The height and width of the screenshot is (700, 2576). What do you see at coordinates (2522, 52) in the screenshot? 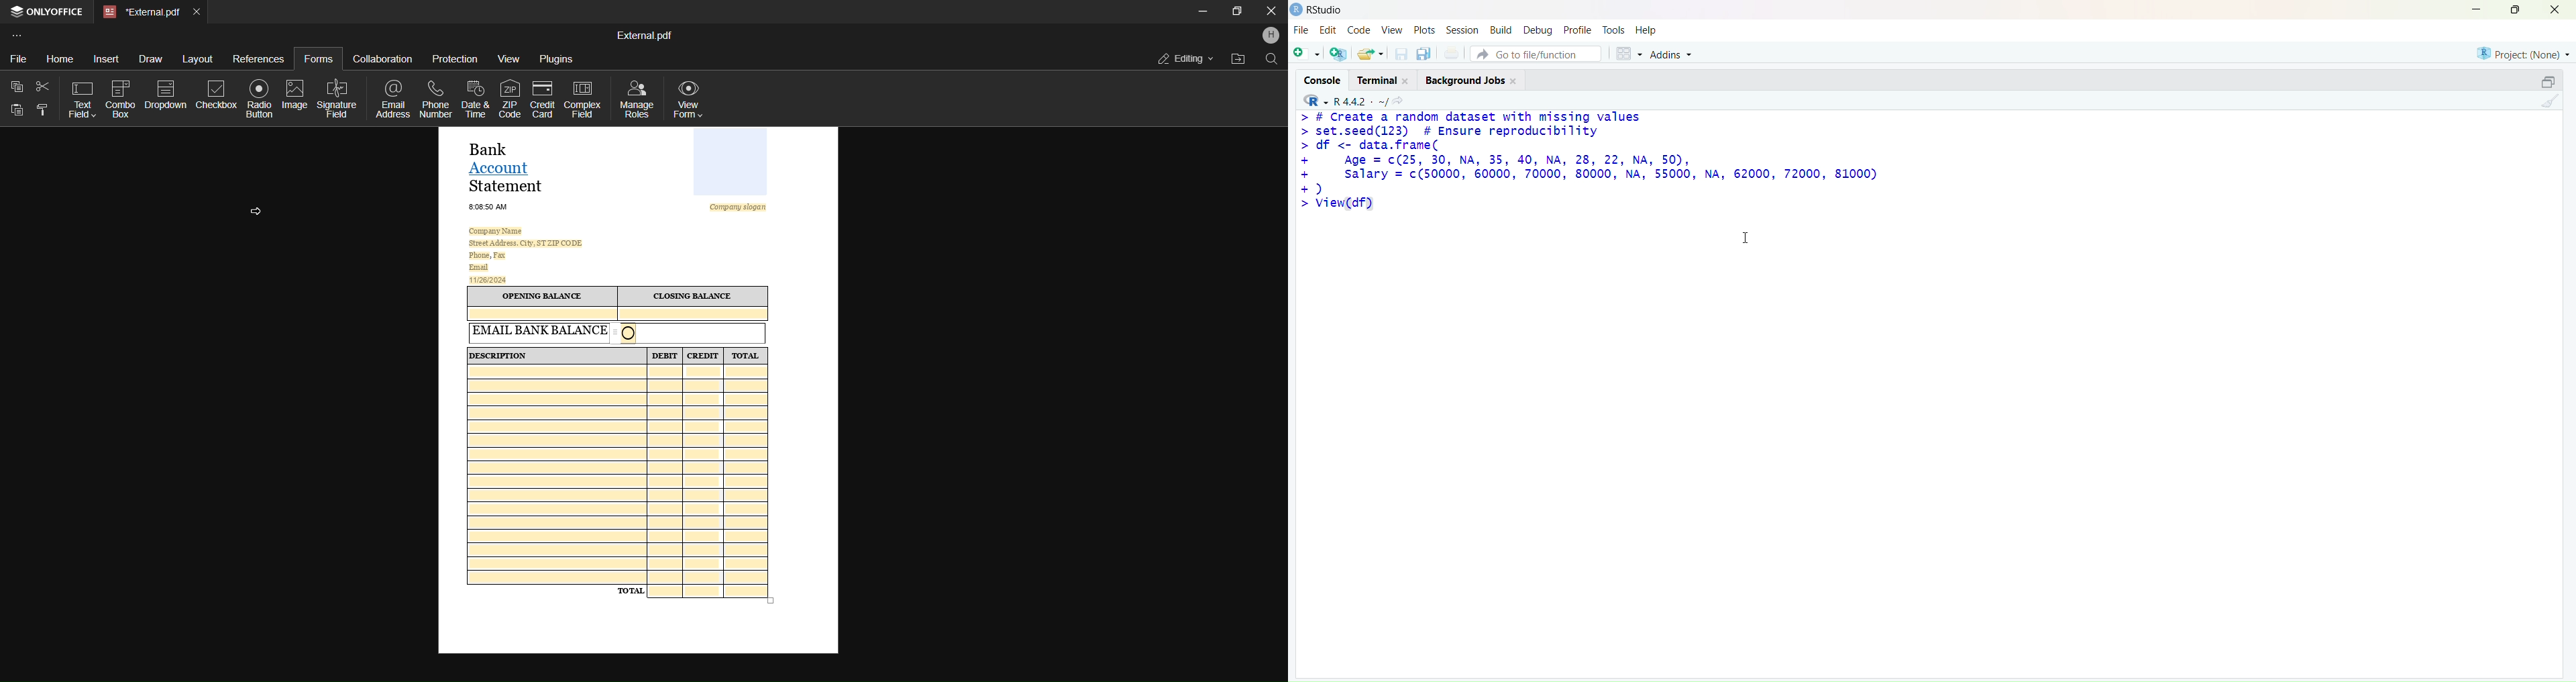
I see `project(None)` at bounding box center [2522, 52].